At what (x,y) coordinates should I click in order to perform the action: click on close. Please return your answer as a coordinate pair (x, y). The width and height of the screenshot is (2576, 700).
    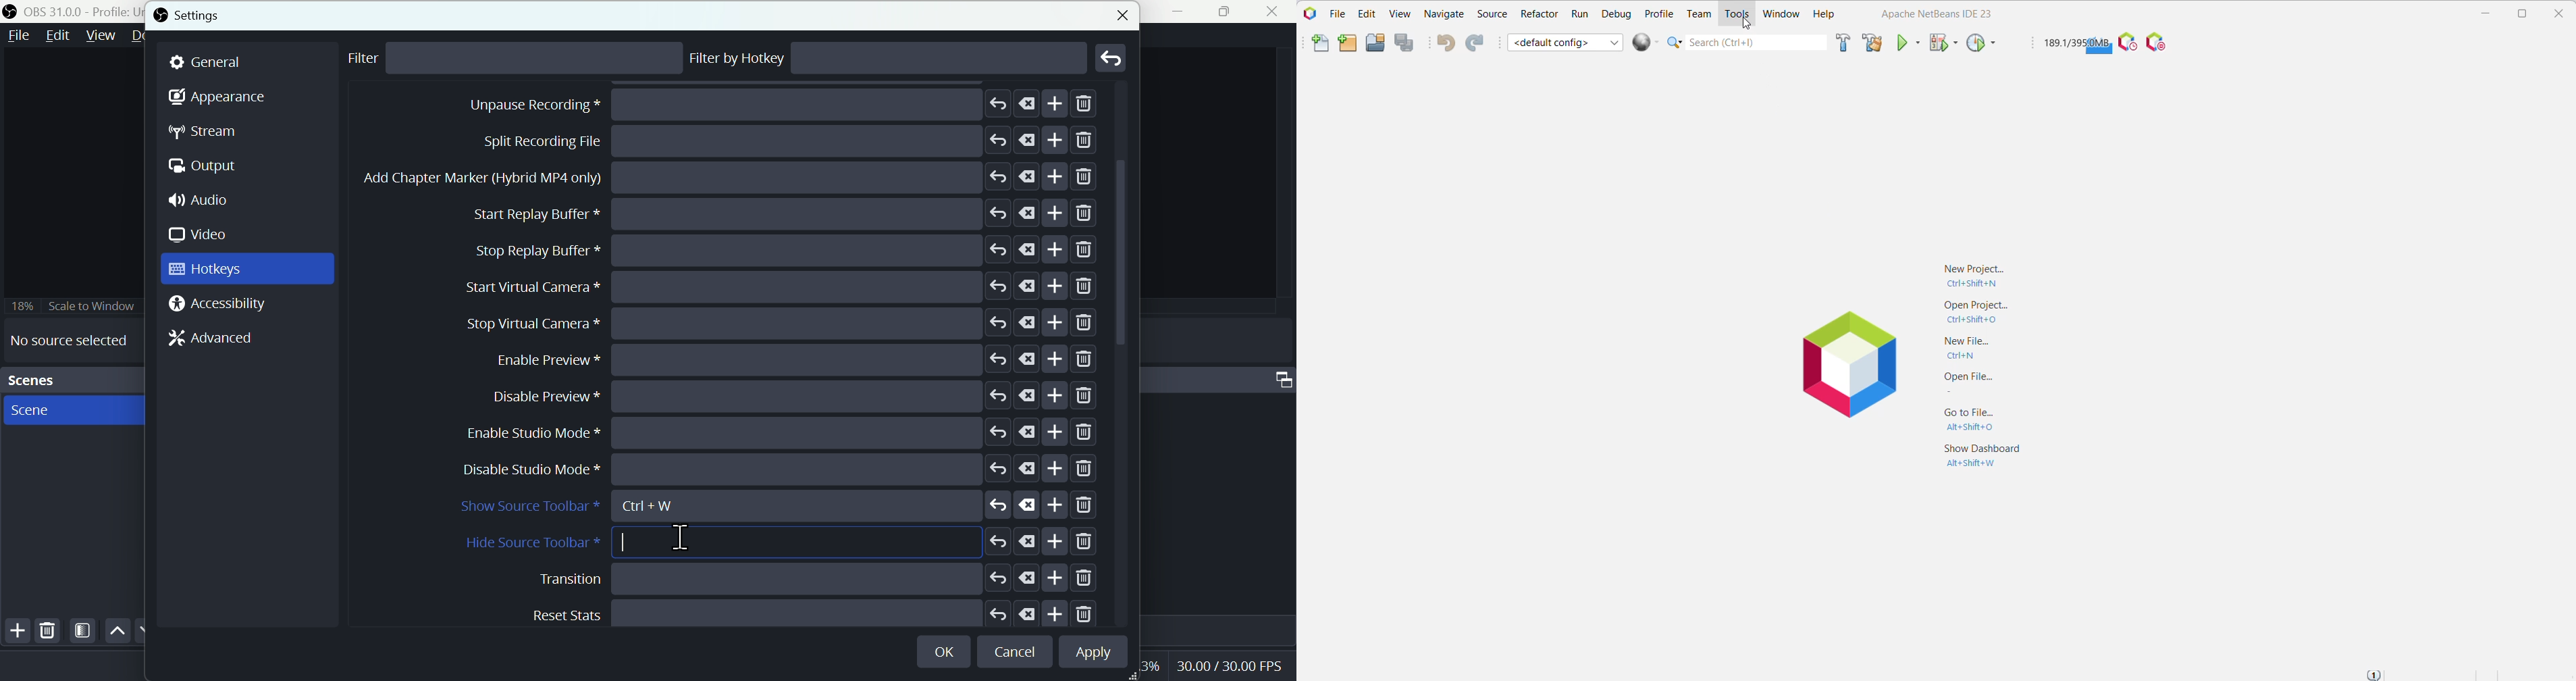
    Looking at the image, I should click on (1276, 11).